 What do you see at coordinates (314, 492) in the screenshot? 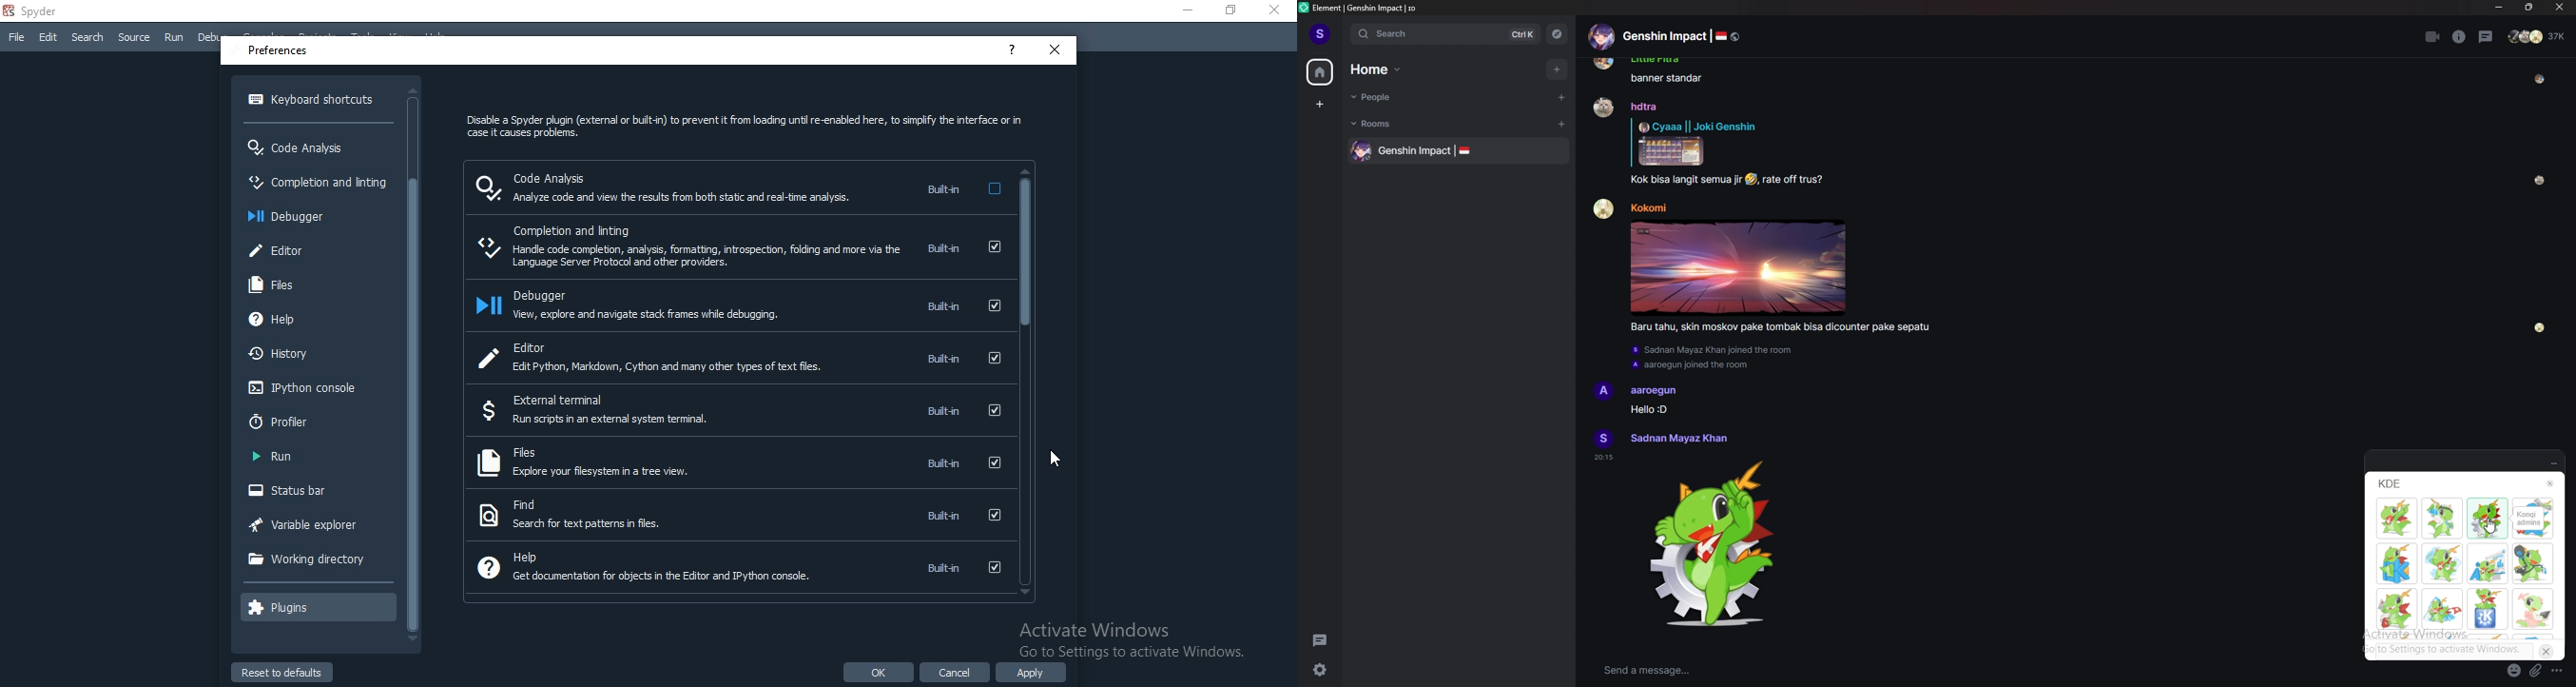
I see `status bar` at bounding box center [314, 492].